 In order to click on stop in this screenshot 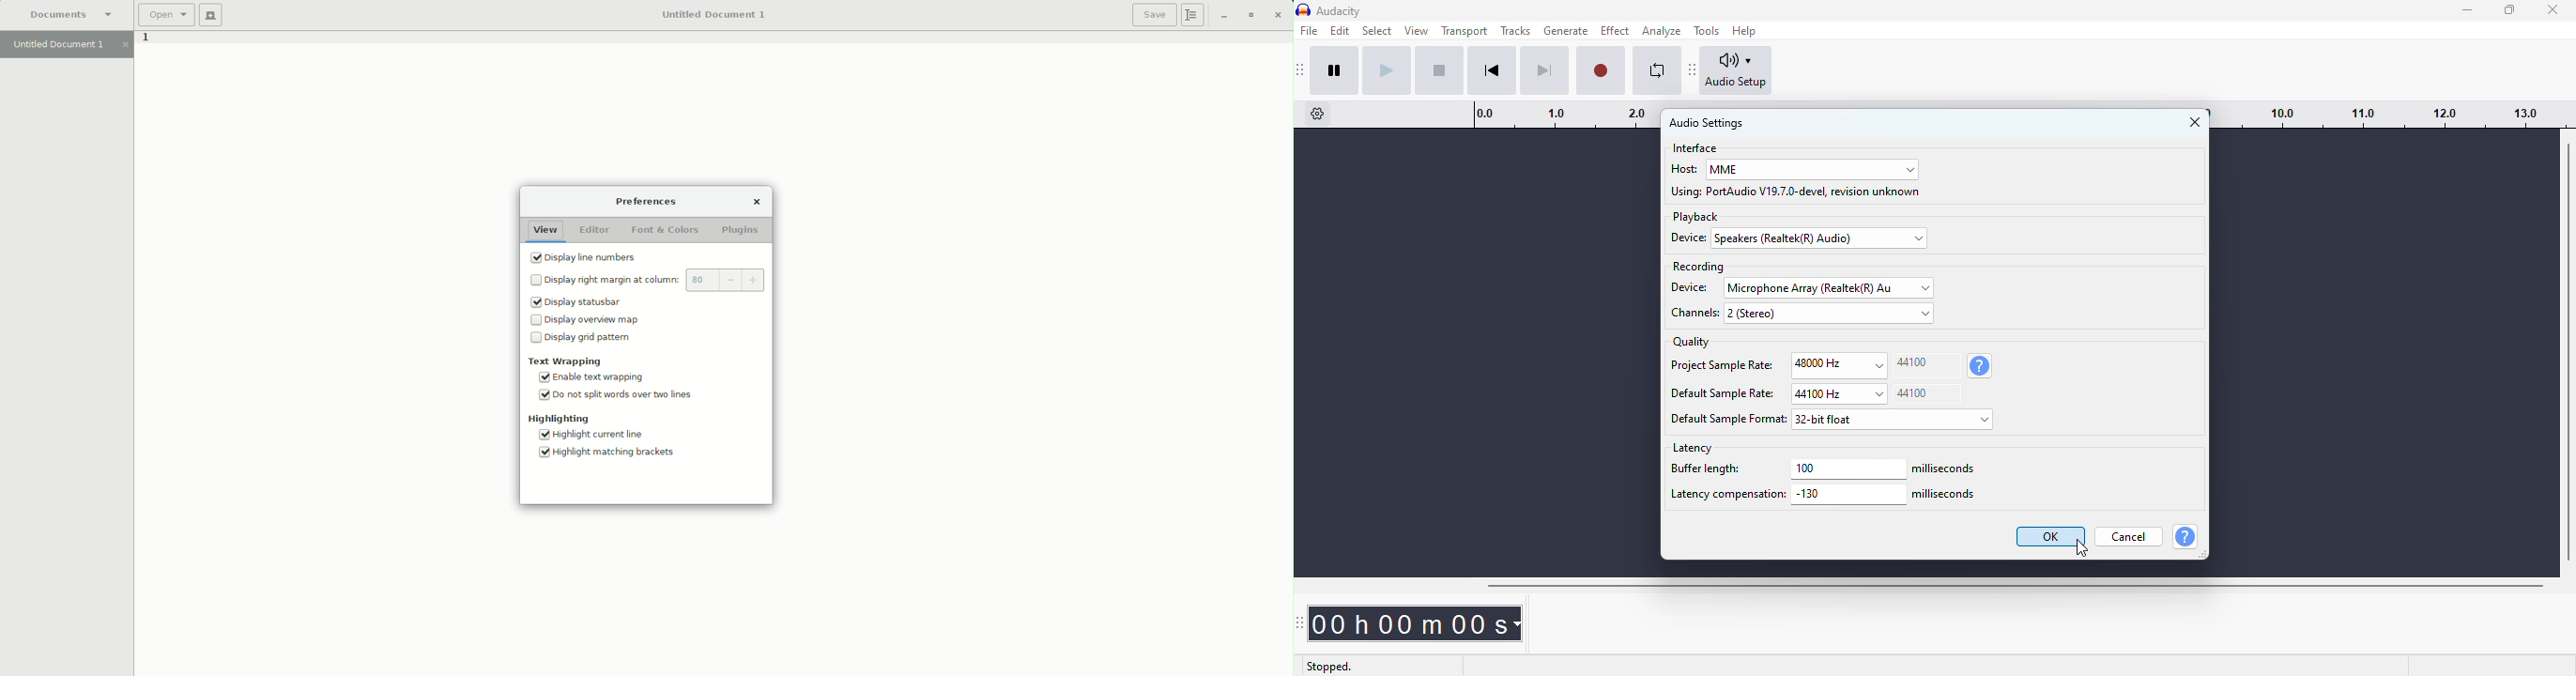, I will do `click(1439, 70)`.